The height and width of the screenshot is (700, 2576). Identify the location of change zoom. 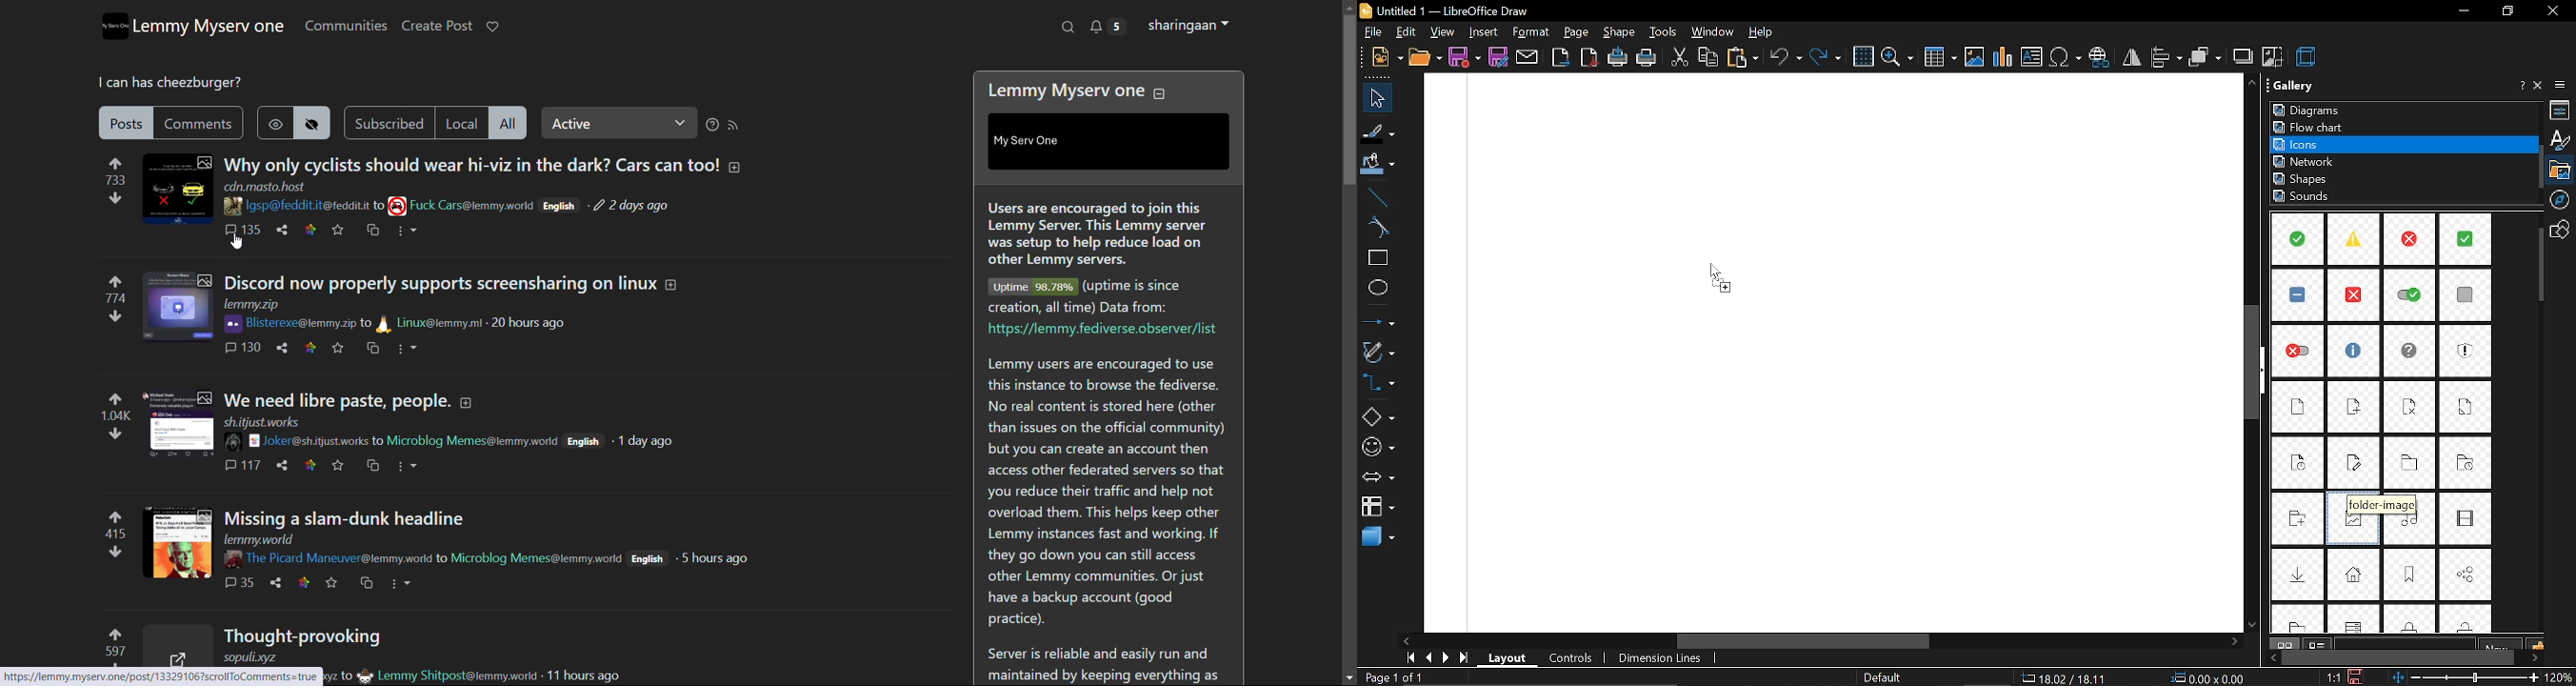
(2466, 678).